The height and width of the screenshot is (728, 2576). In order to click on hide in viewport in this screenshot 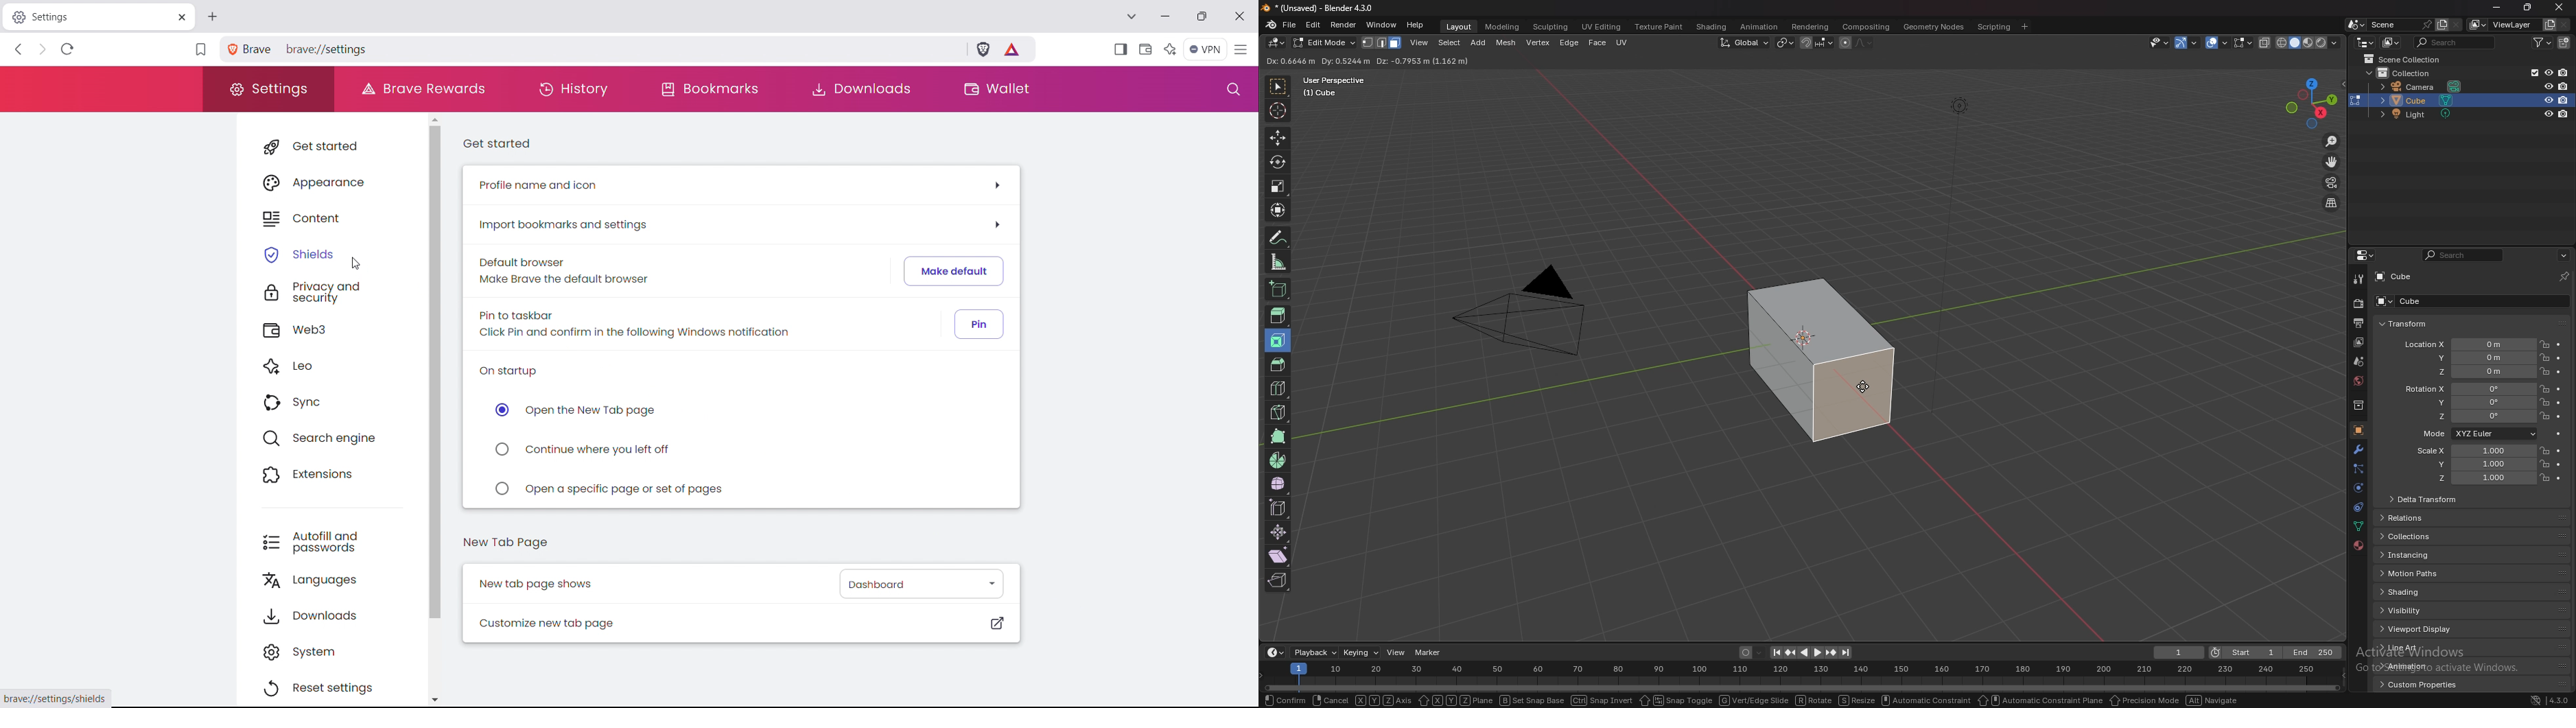, I will do `click(2549, 99)`.